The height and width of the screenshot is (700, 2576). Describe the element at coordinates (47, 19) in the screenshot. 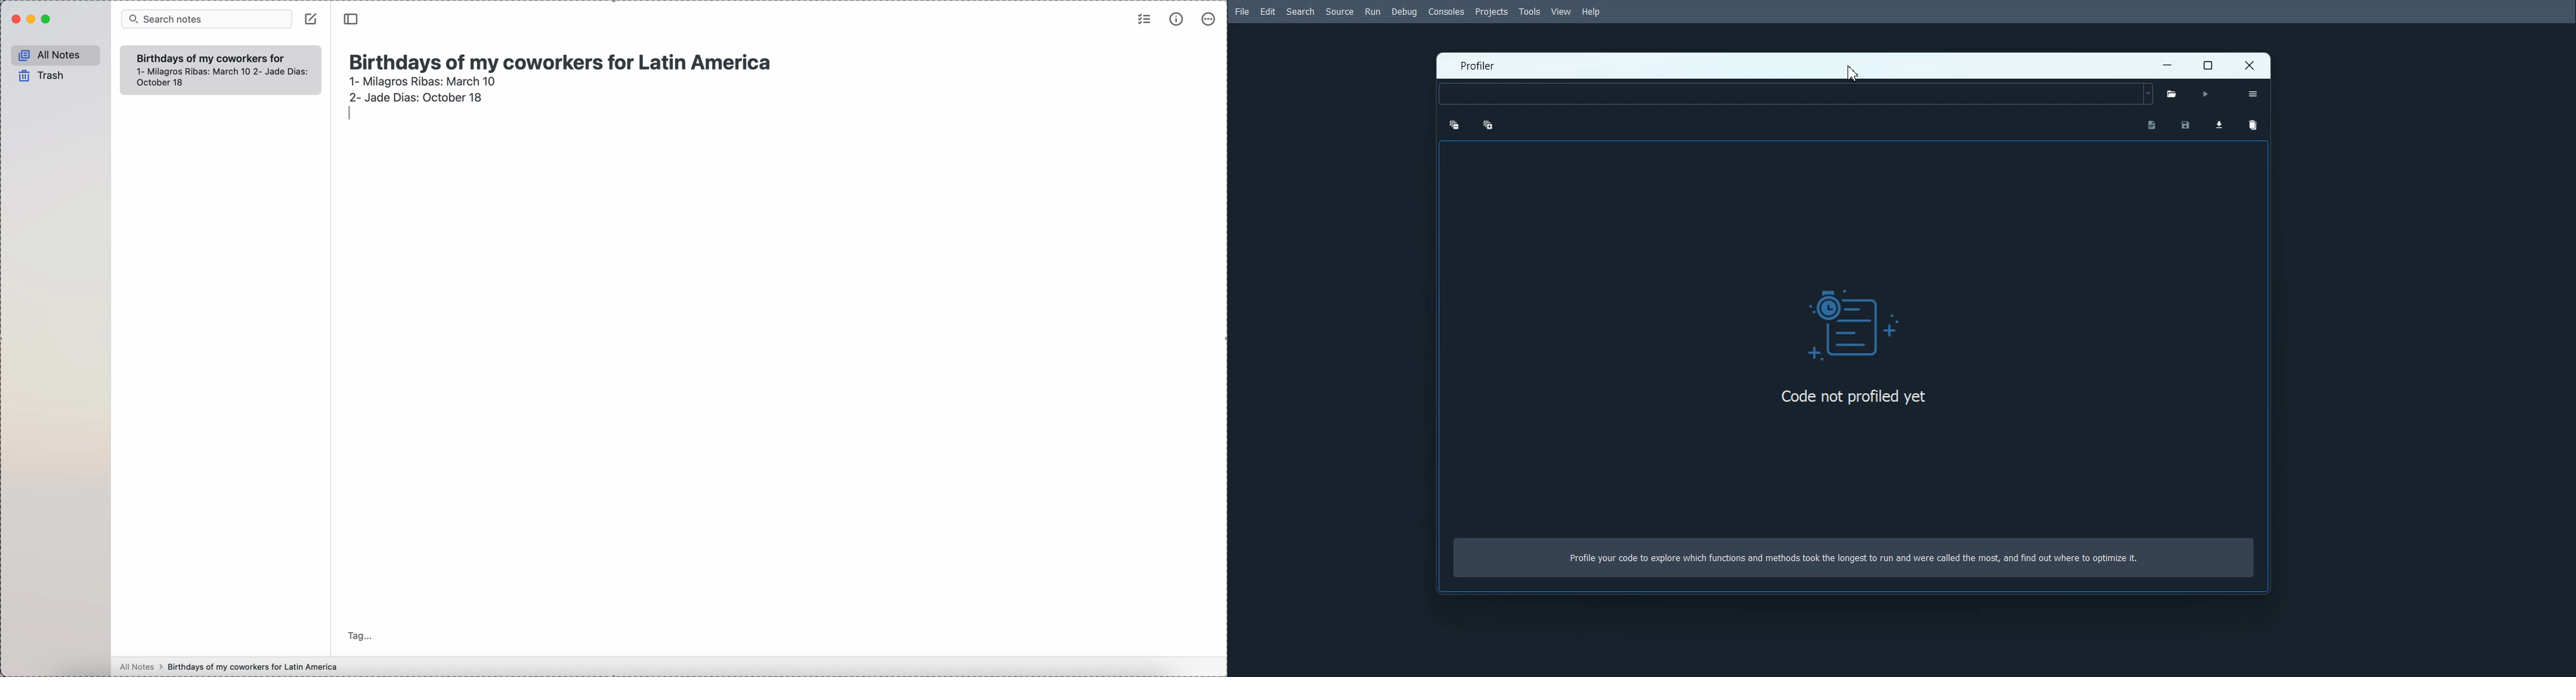

I see `maximize Simplenote` at that location.